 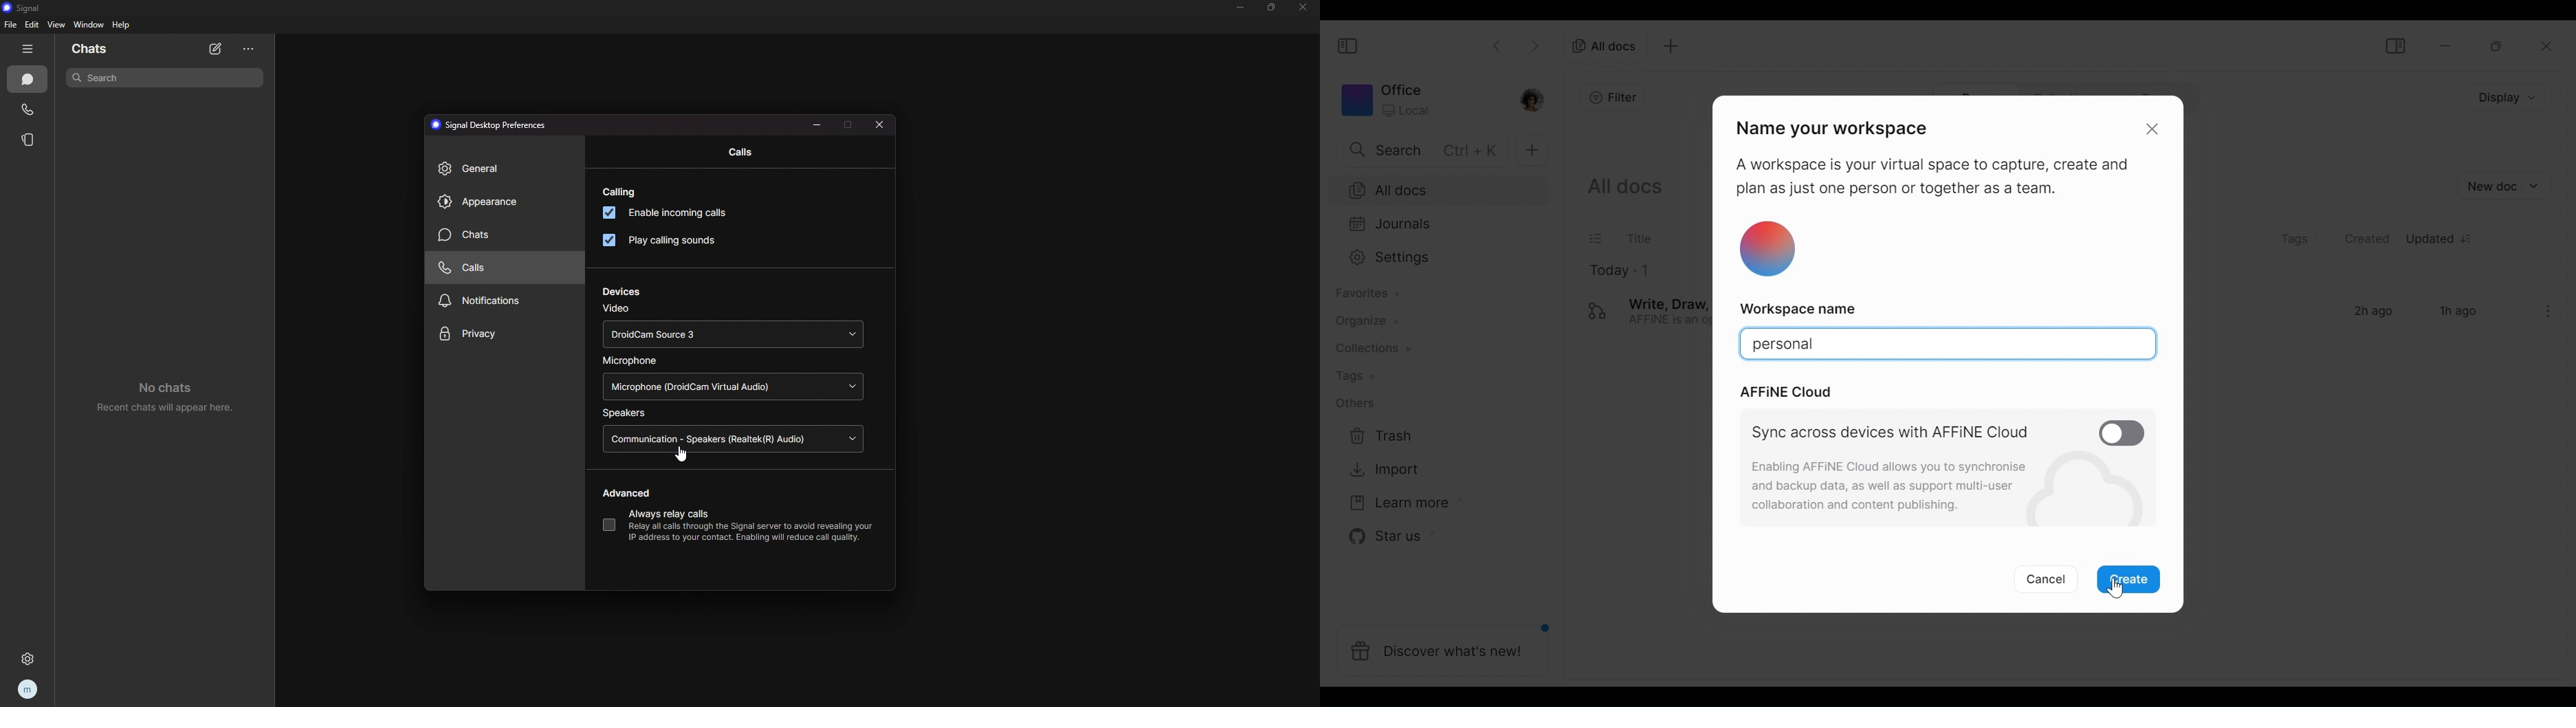 What do you see at coordinates (248, 50) in the screenshot?
I see `options` at bounding box center [248, 50].